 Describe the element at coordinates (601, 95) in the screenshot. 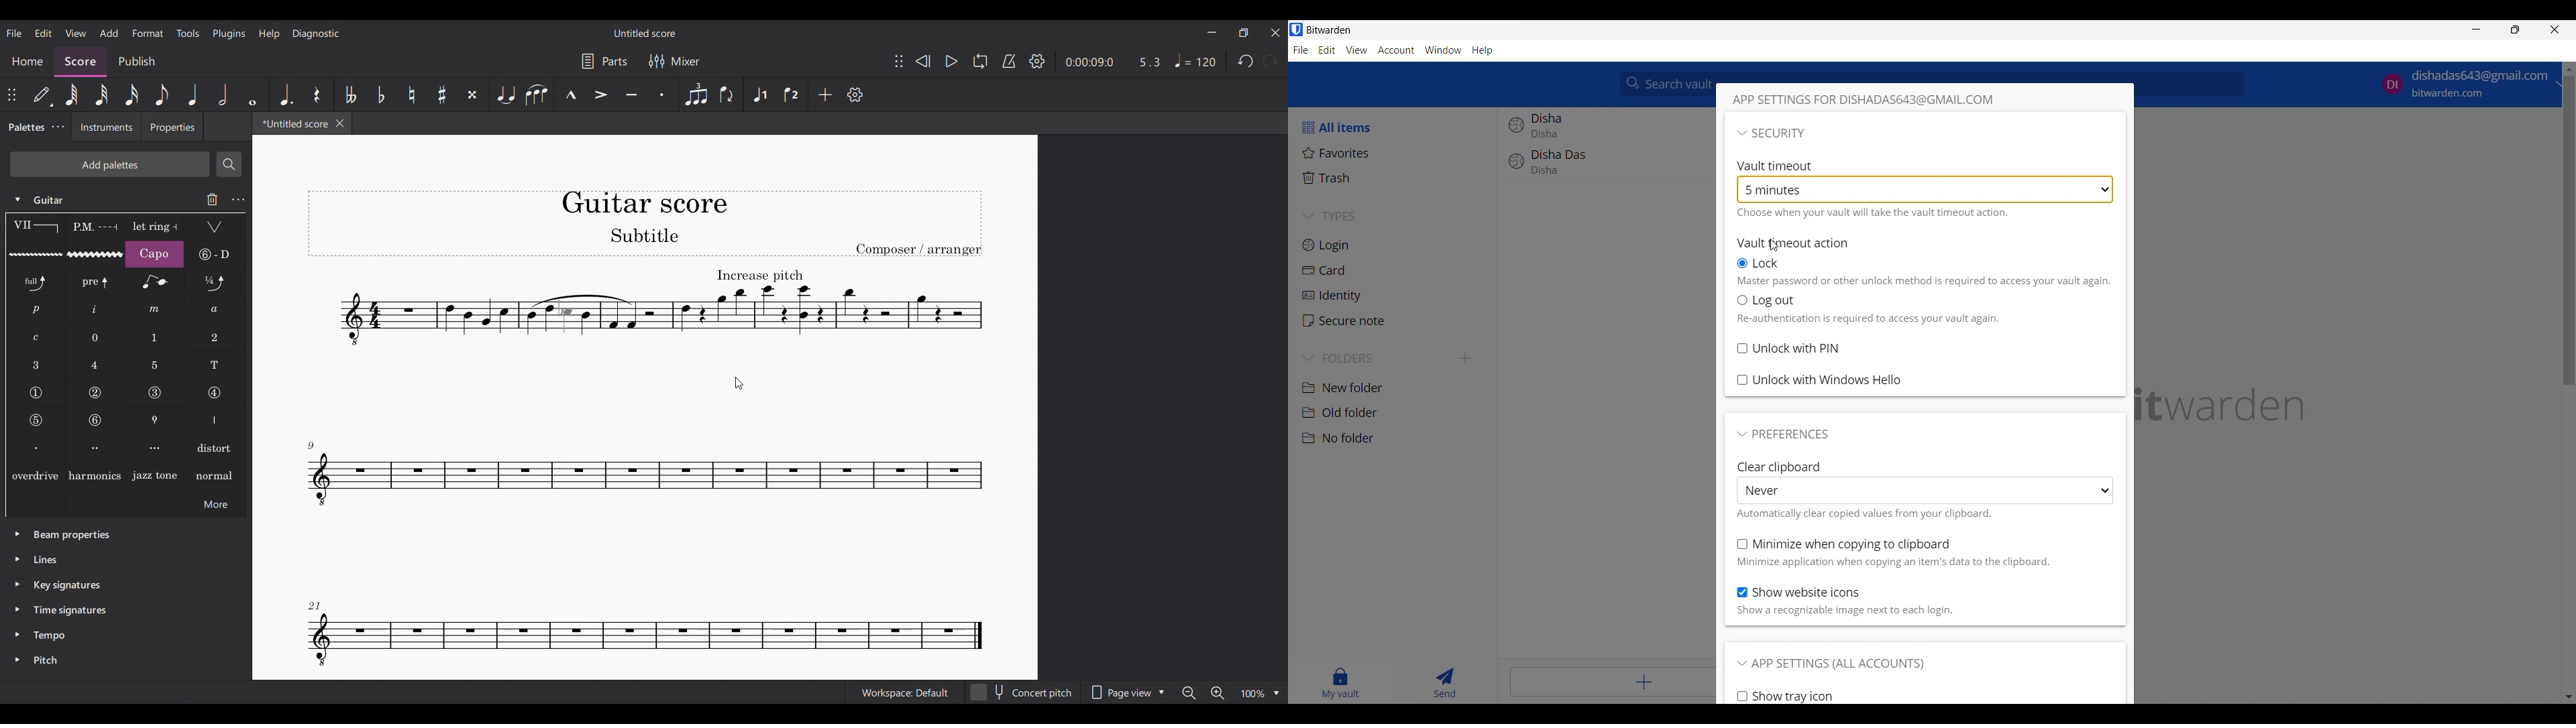

I see `Accent` at that location.